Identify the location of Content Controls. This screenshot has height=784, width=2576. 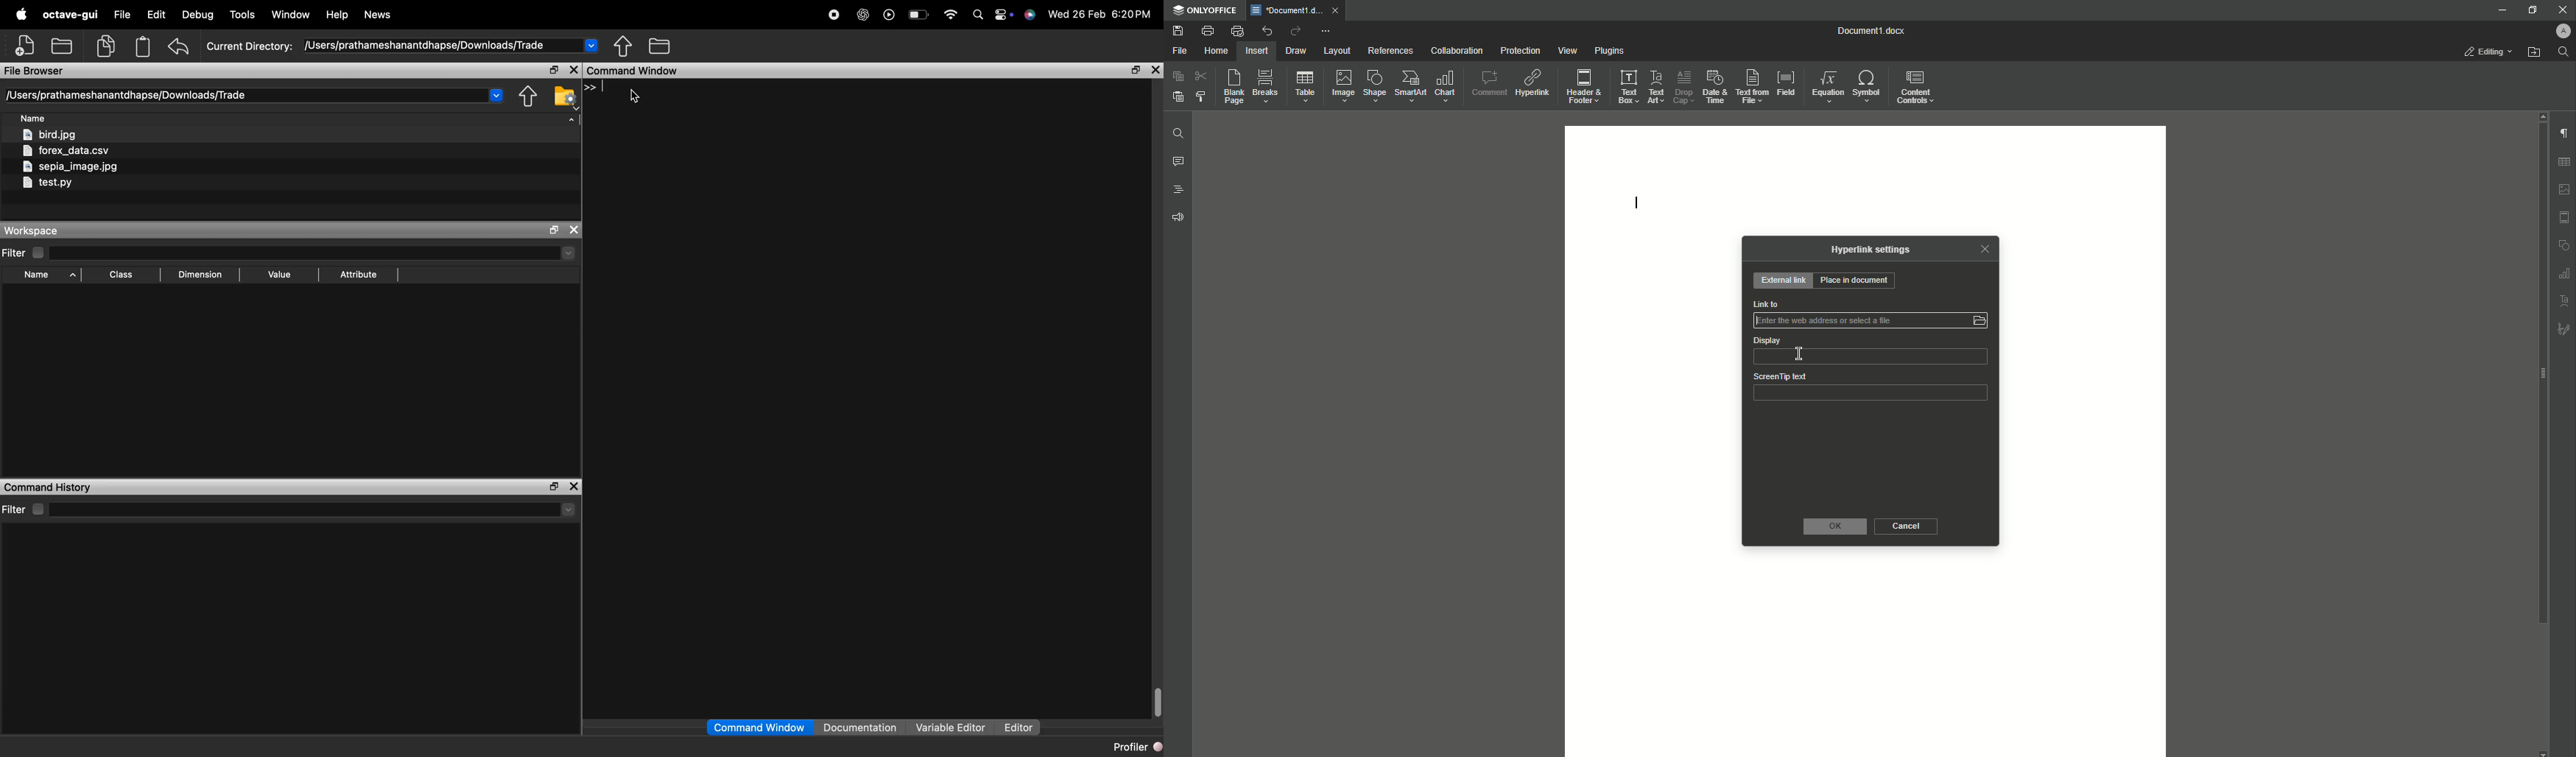
(1918, 87).